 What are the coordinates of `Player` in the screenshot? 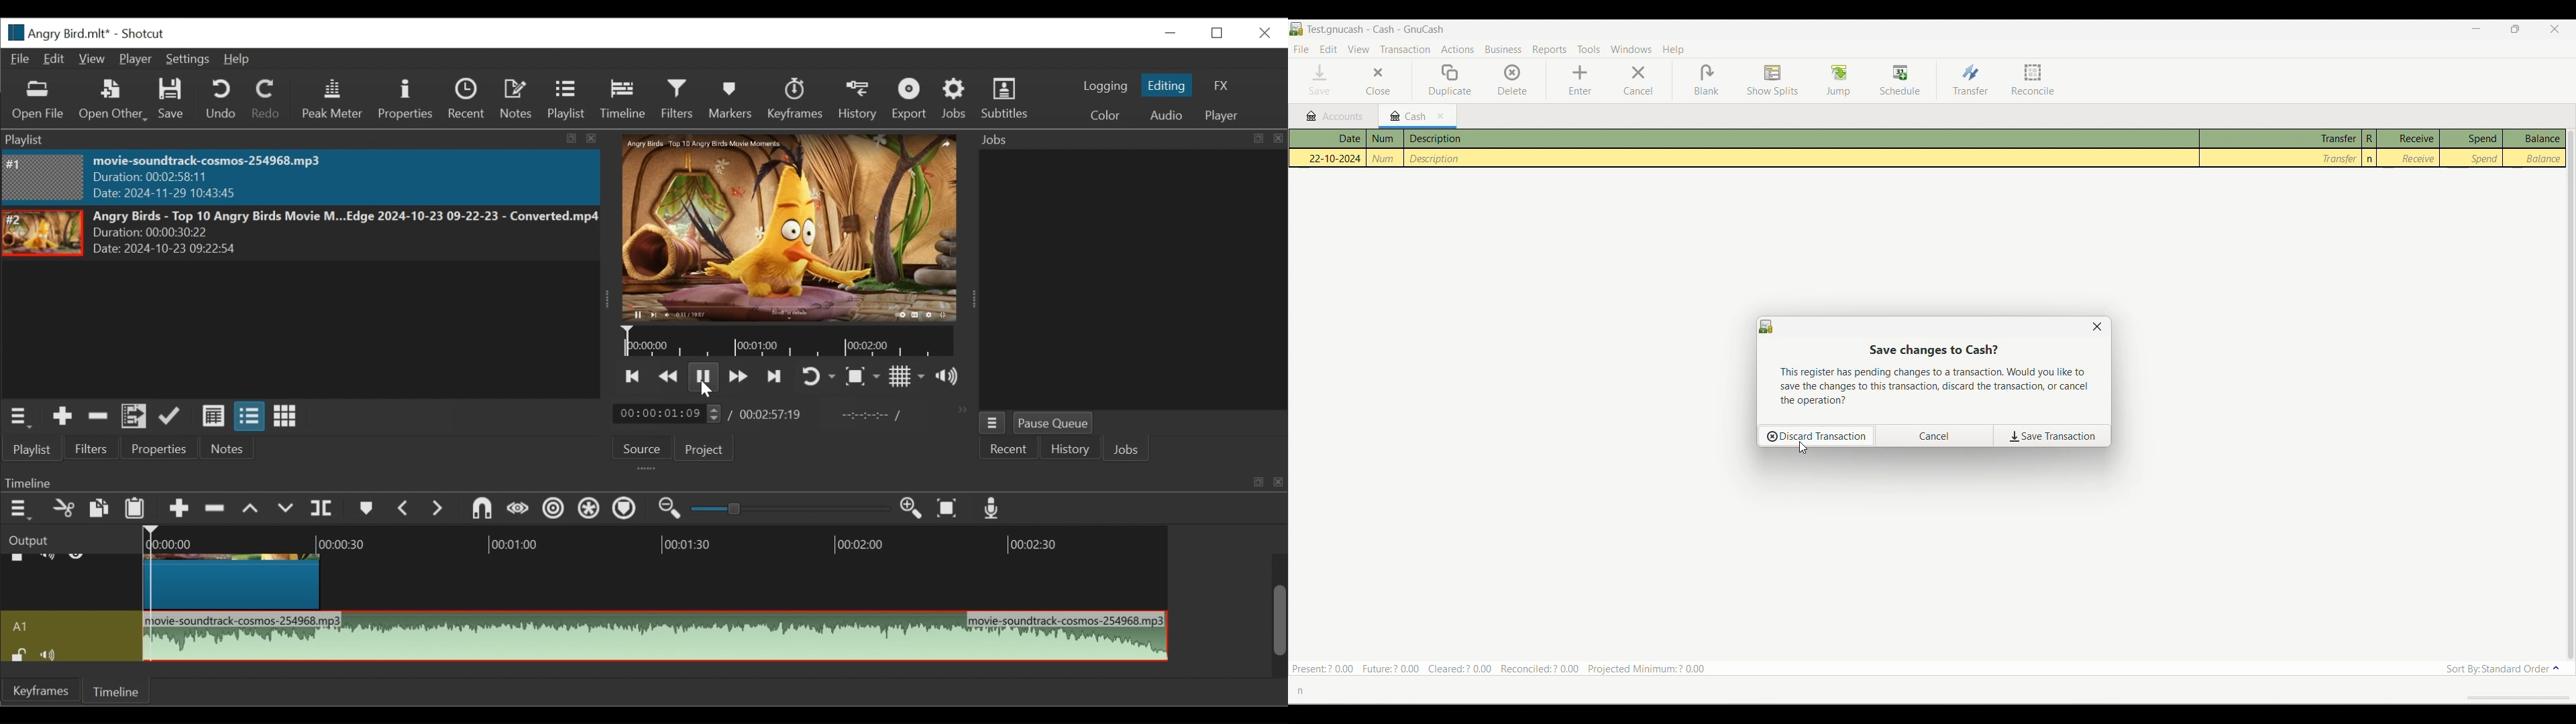 It's located at (133, 60).